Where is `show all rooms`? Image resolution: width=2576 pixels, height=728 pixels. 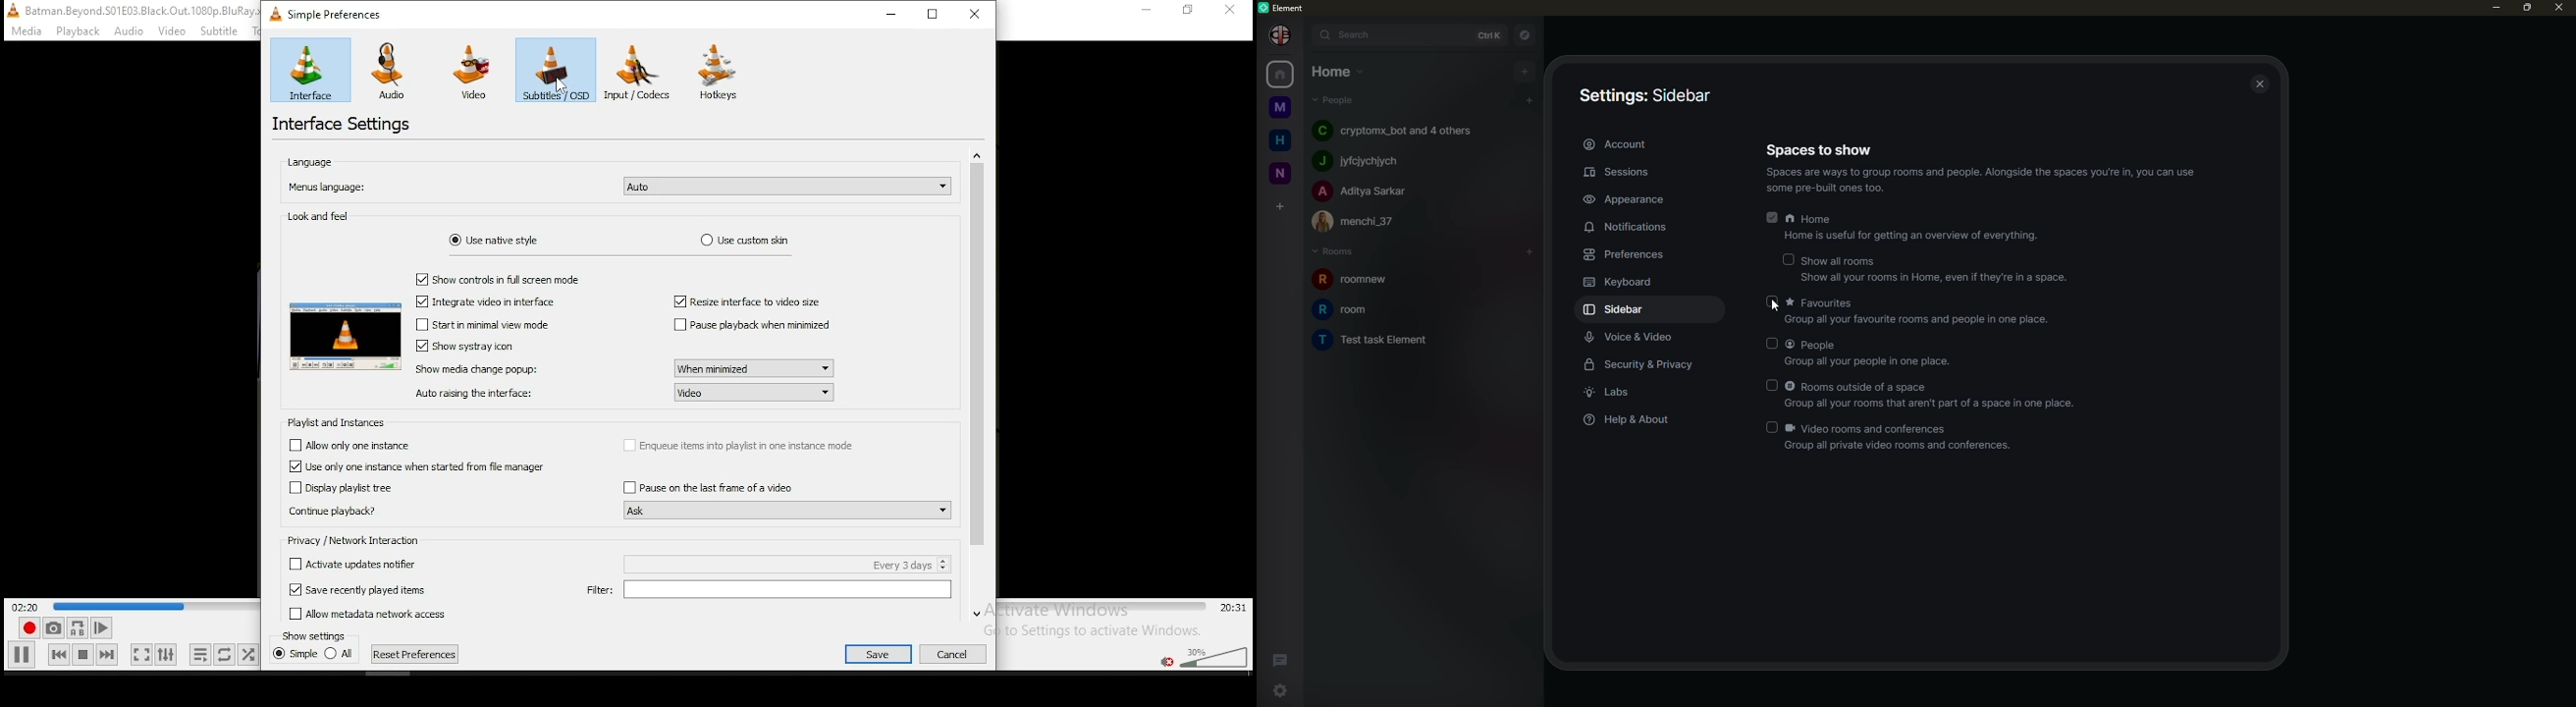 show all rooms is located at coordinates (1935, 270).